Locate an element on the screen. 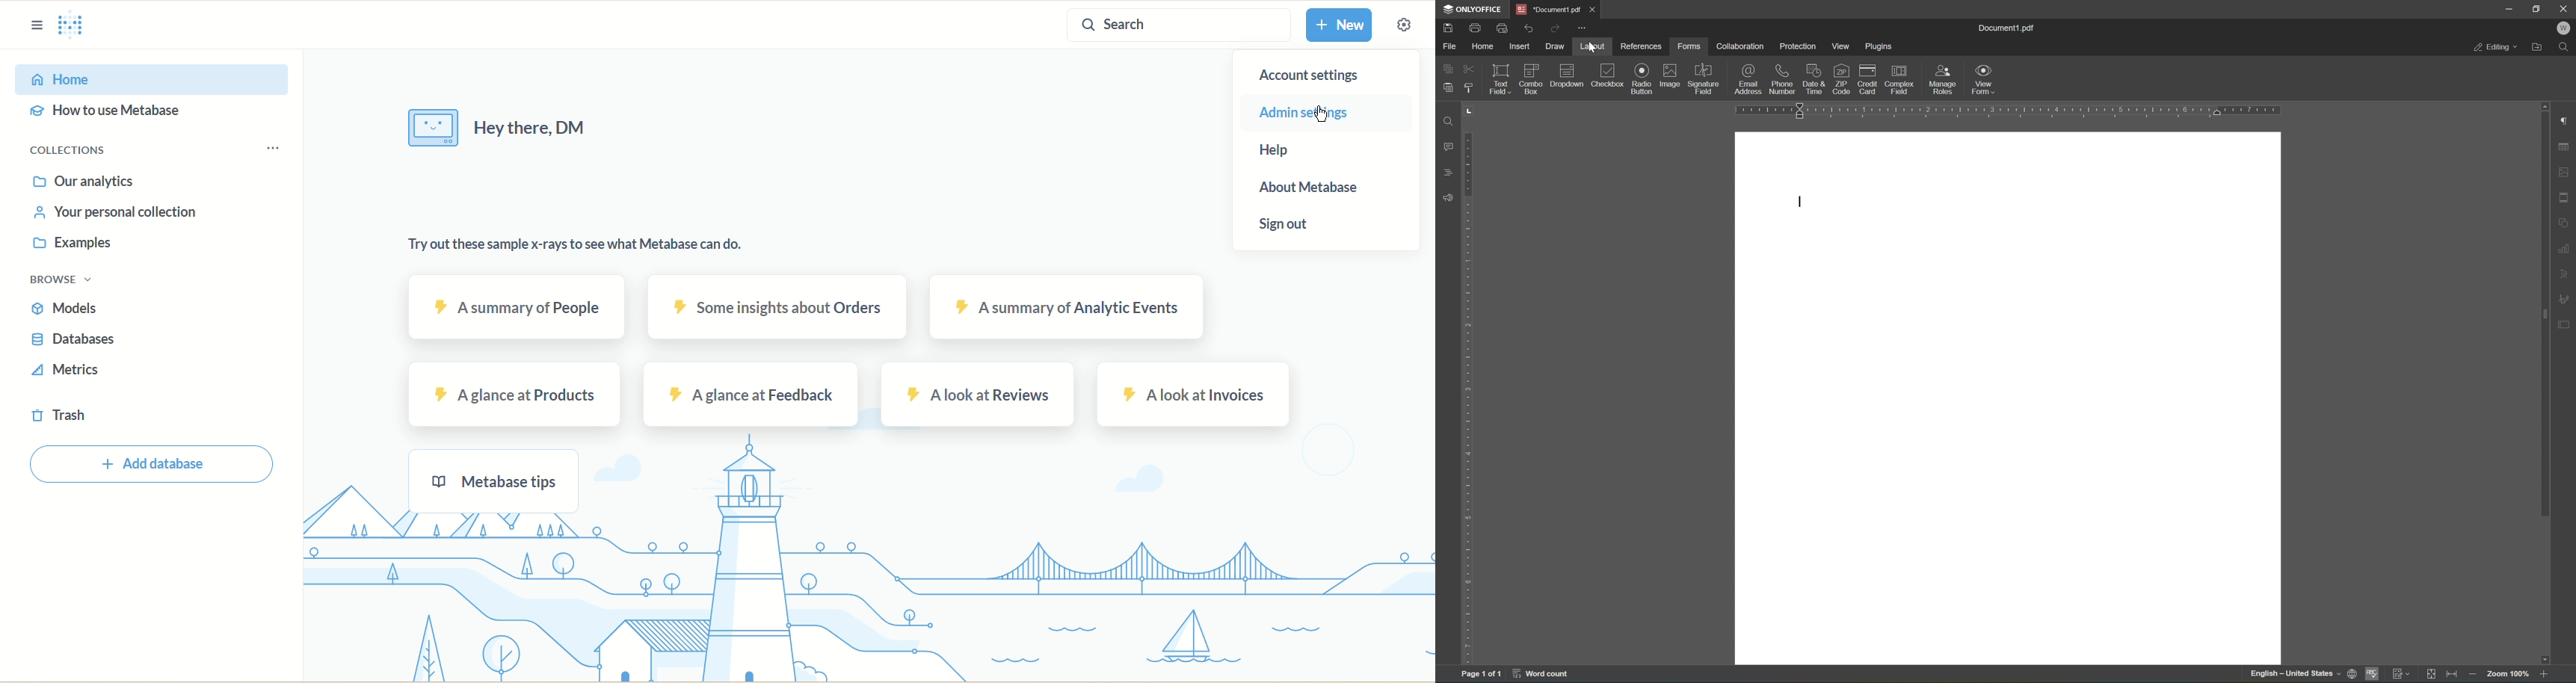 The height and width of the screenshot is (700, 2576). open file location is located at coordinates (2537, 47).